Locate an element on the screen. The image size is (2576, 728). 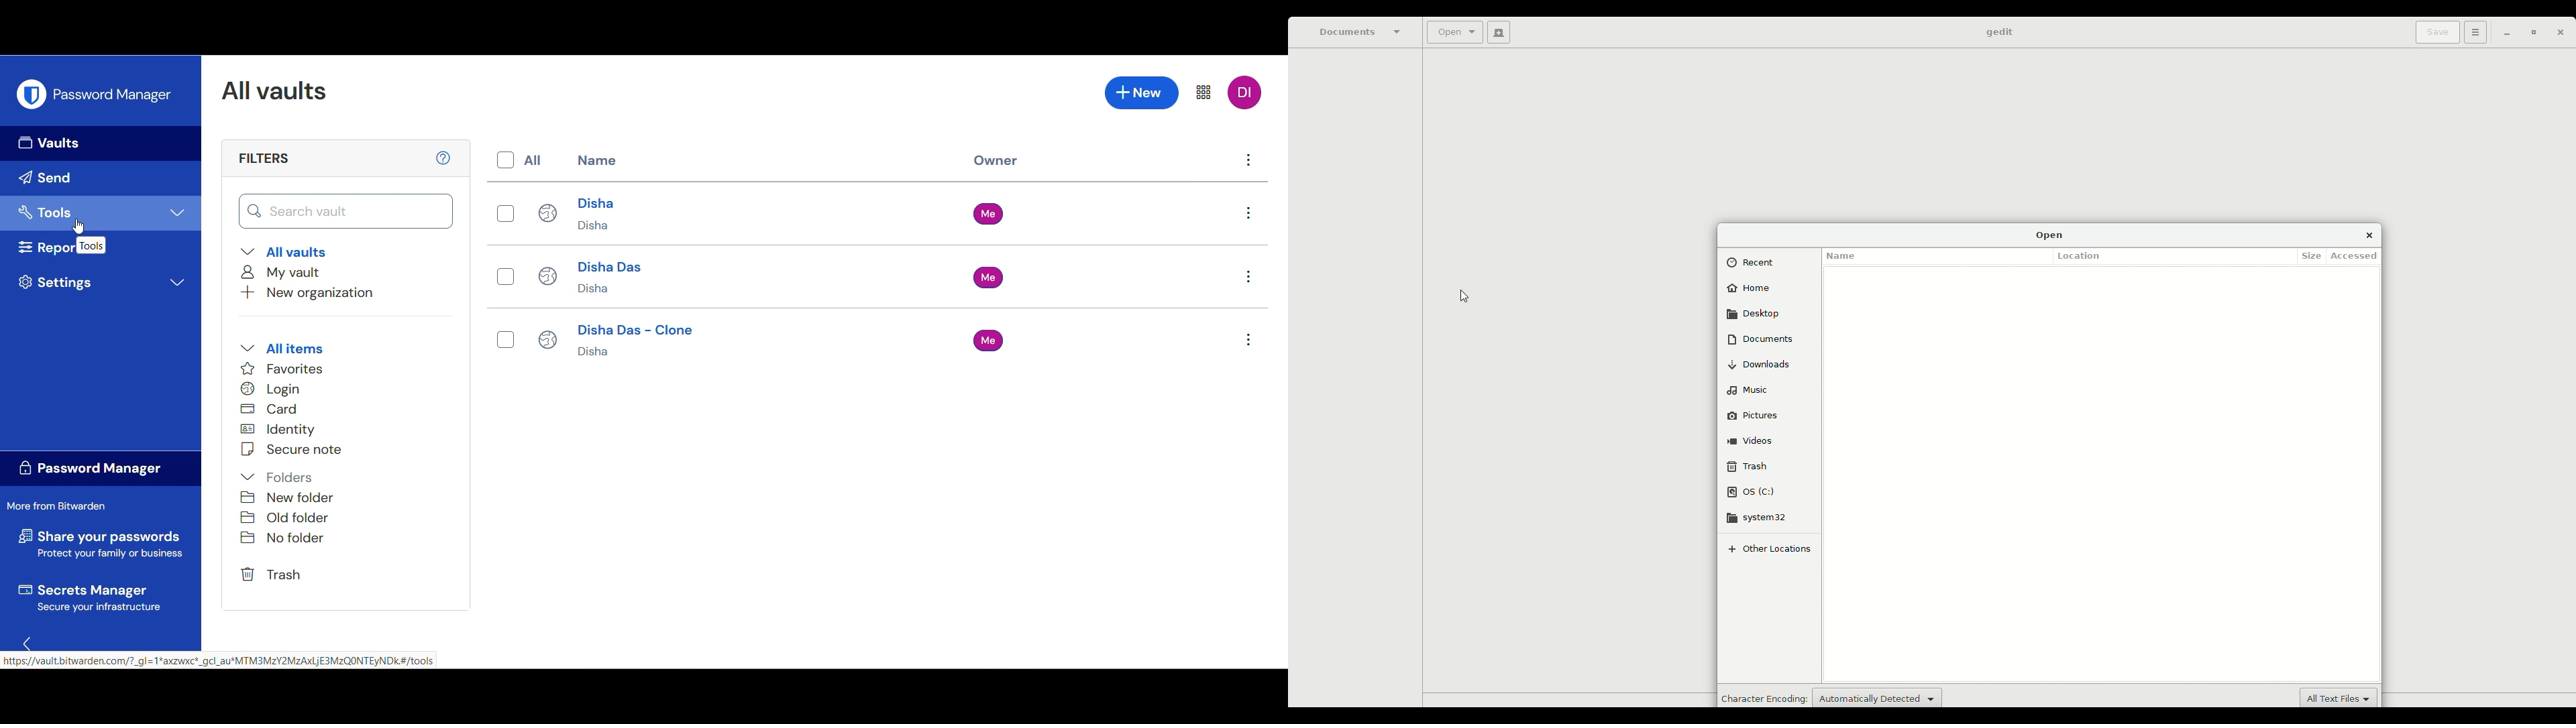
Cursor is located at coordinates (1467, 296).